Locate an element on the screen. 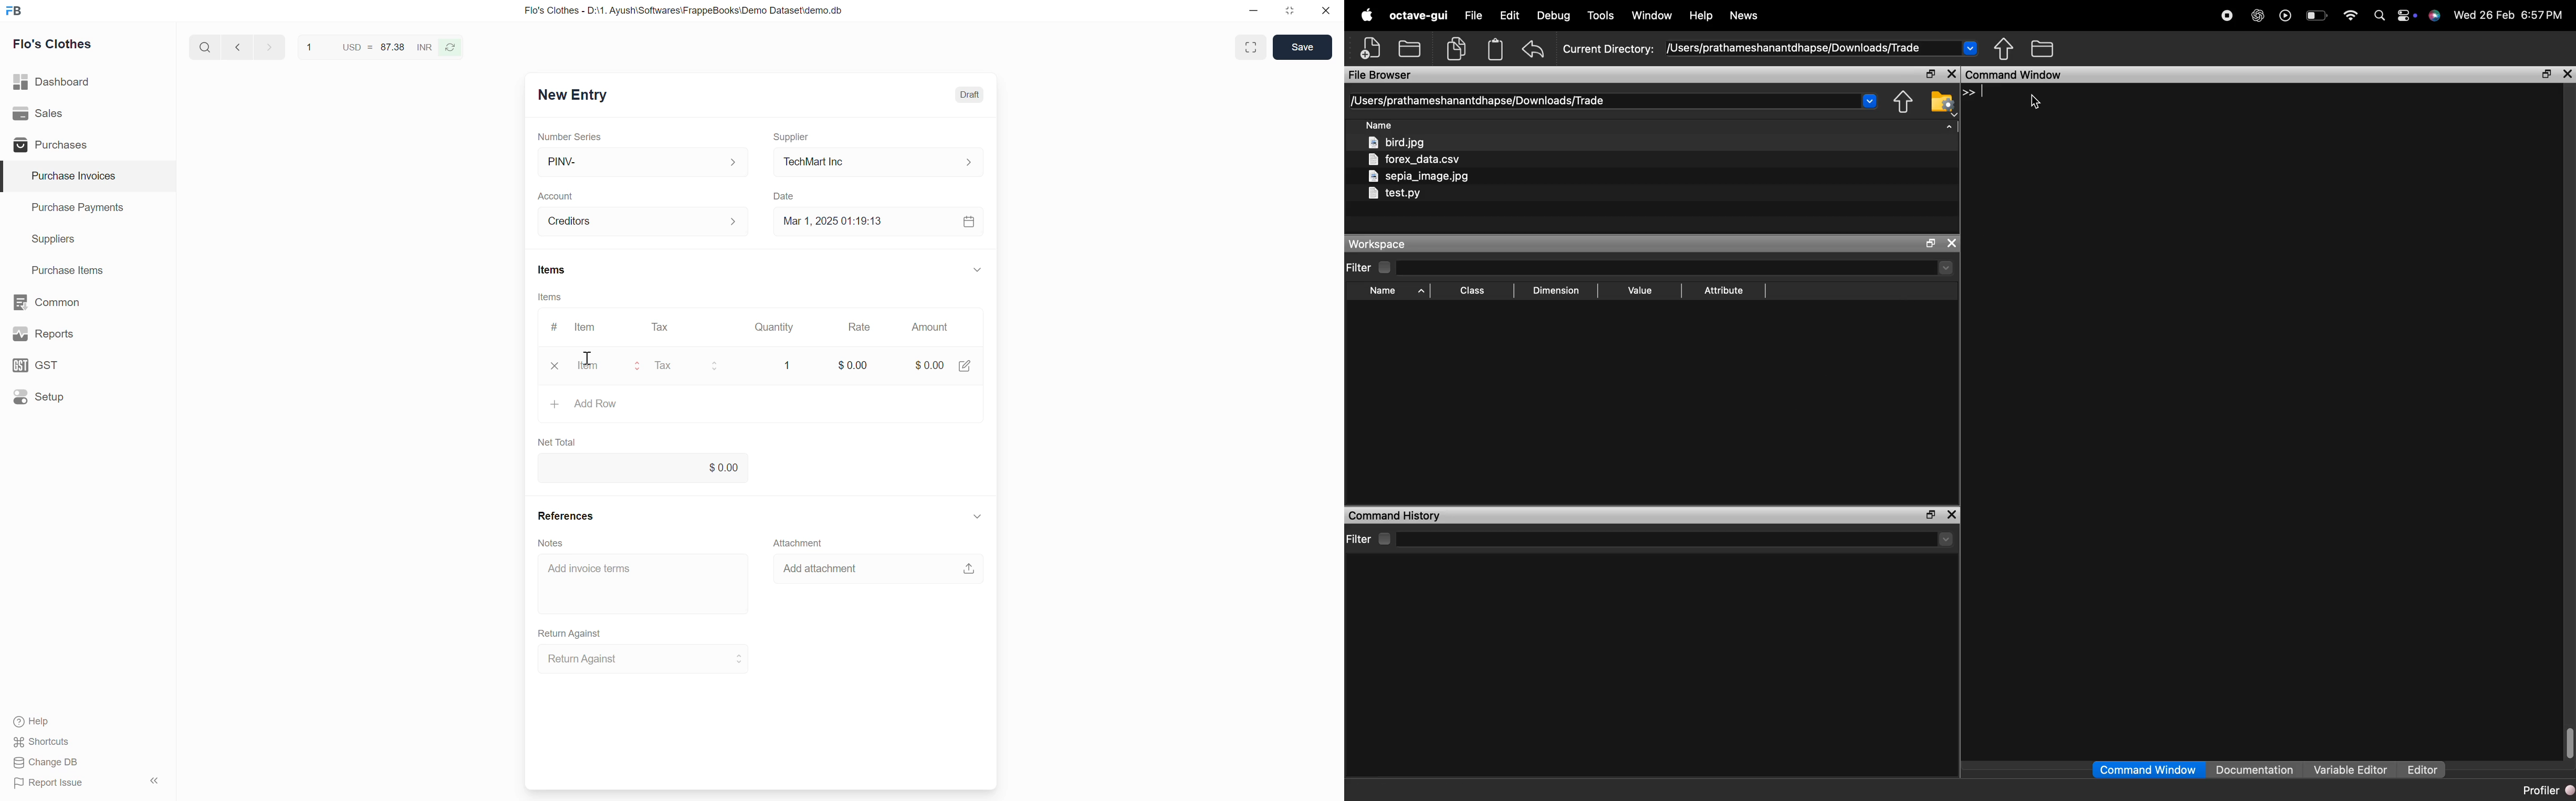 This screenshot has height=812, width=2576. Dashboard is located at coordinates (53, 80).